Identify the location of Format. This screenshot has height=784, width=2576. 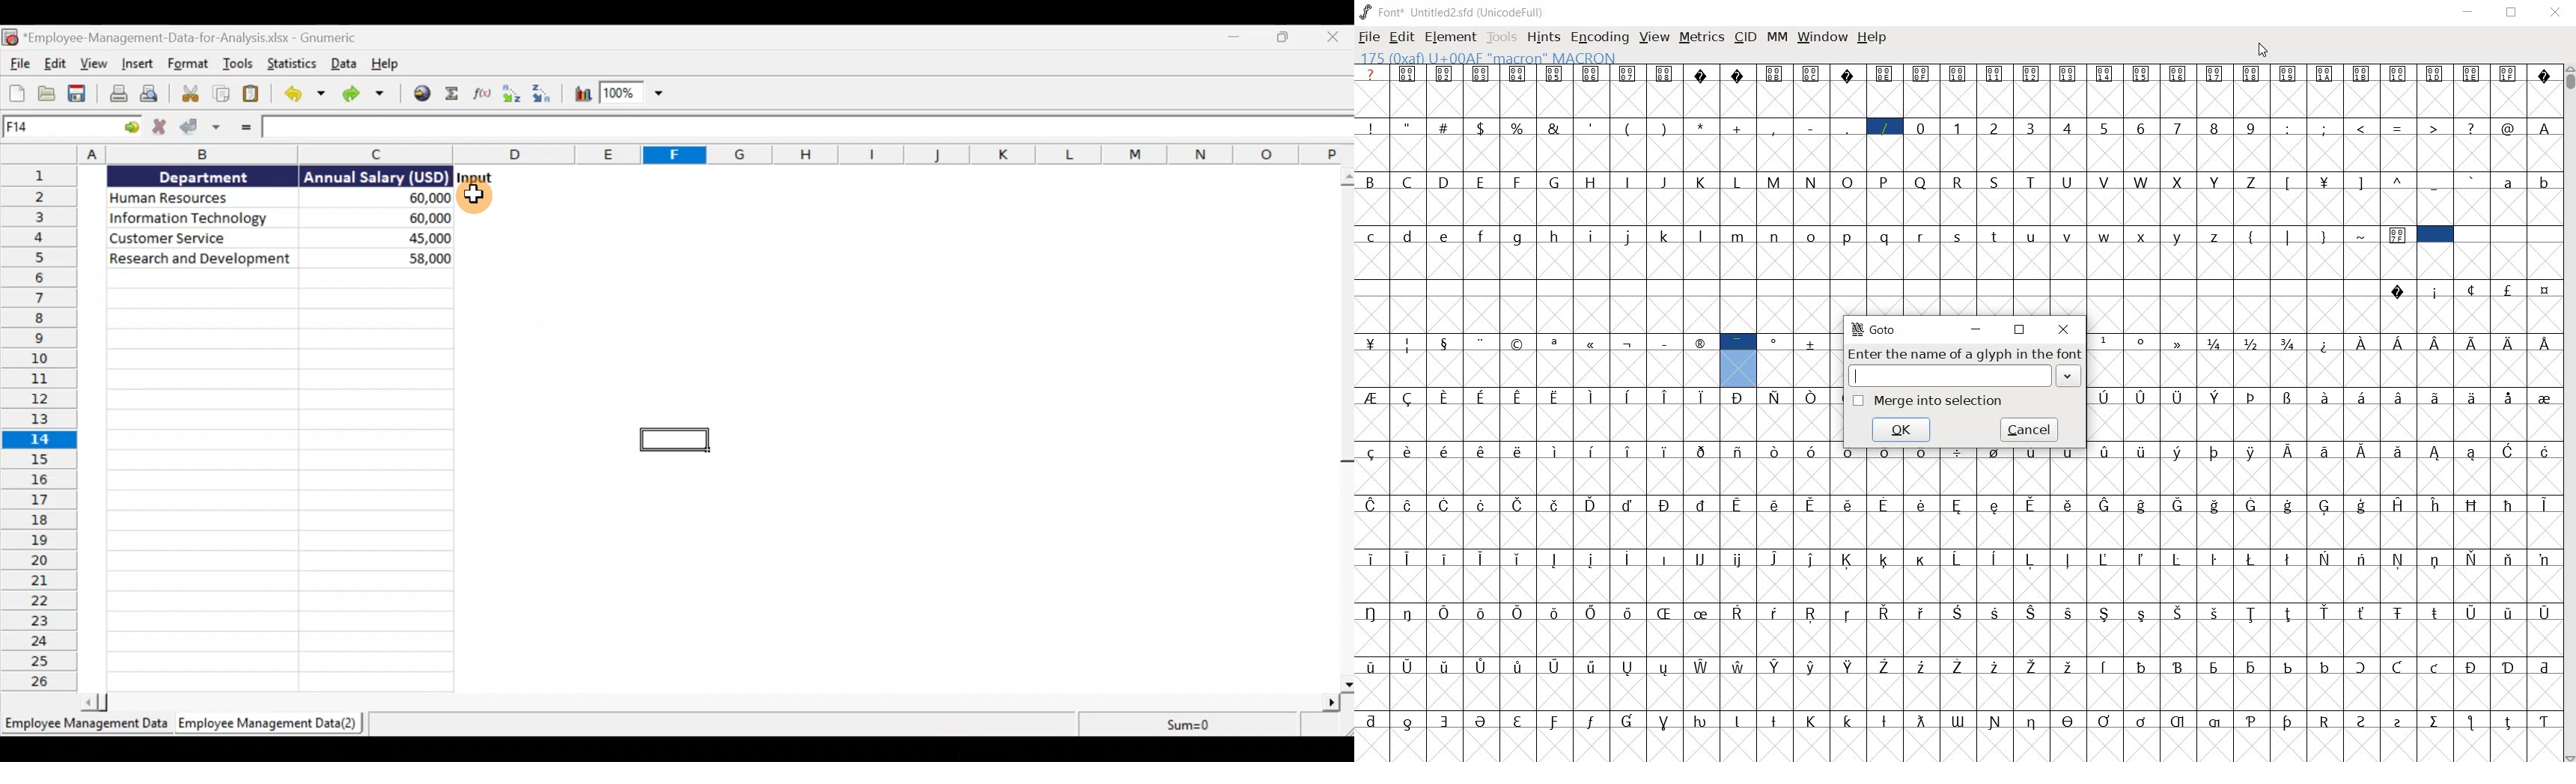
(191, 63).